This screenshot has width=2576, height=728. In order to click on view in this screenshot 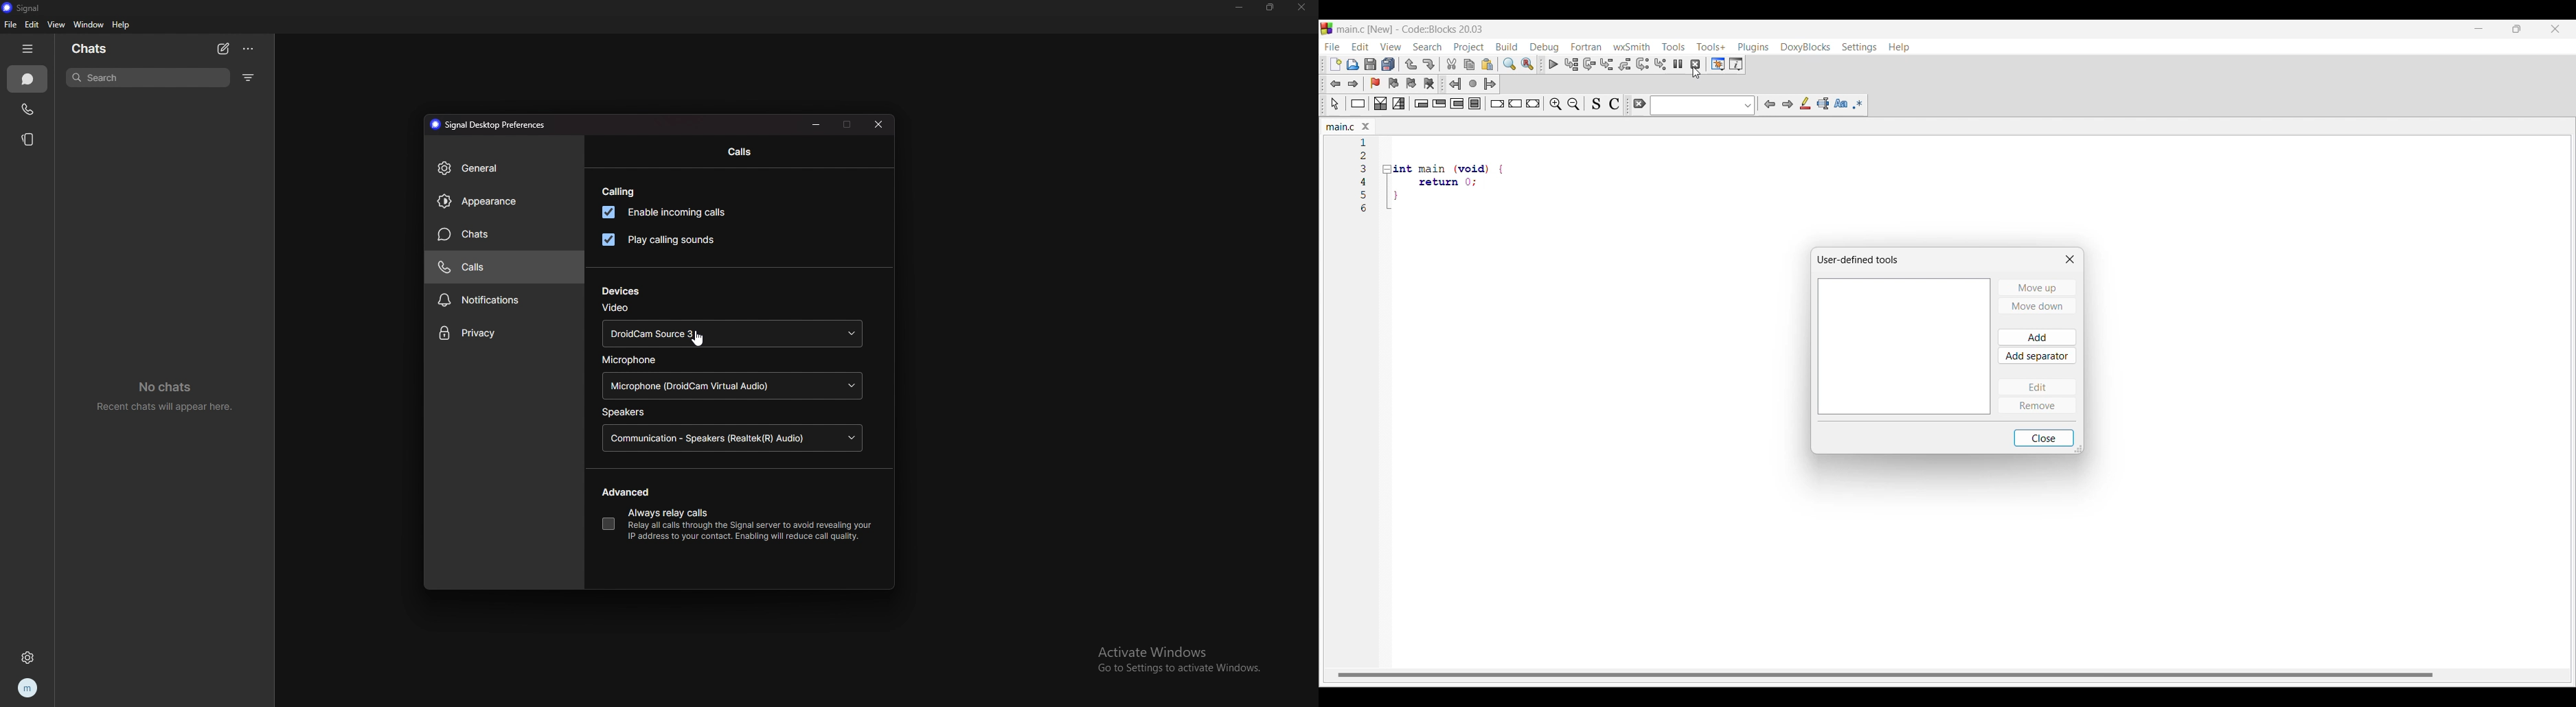, I will do `click(56, 24)`.